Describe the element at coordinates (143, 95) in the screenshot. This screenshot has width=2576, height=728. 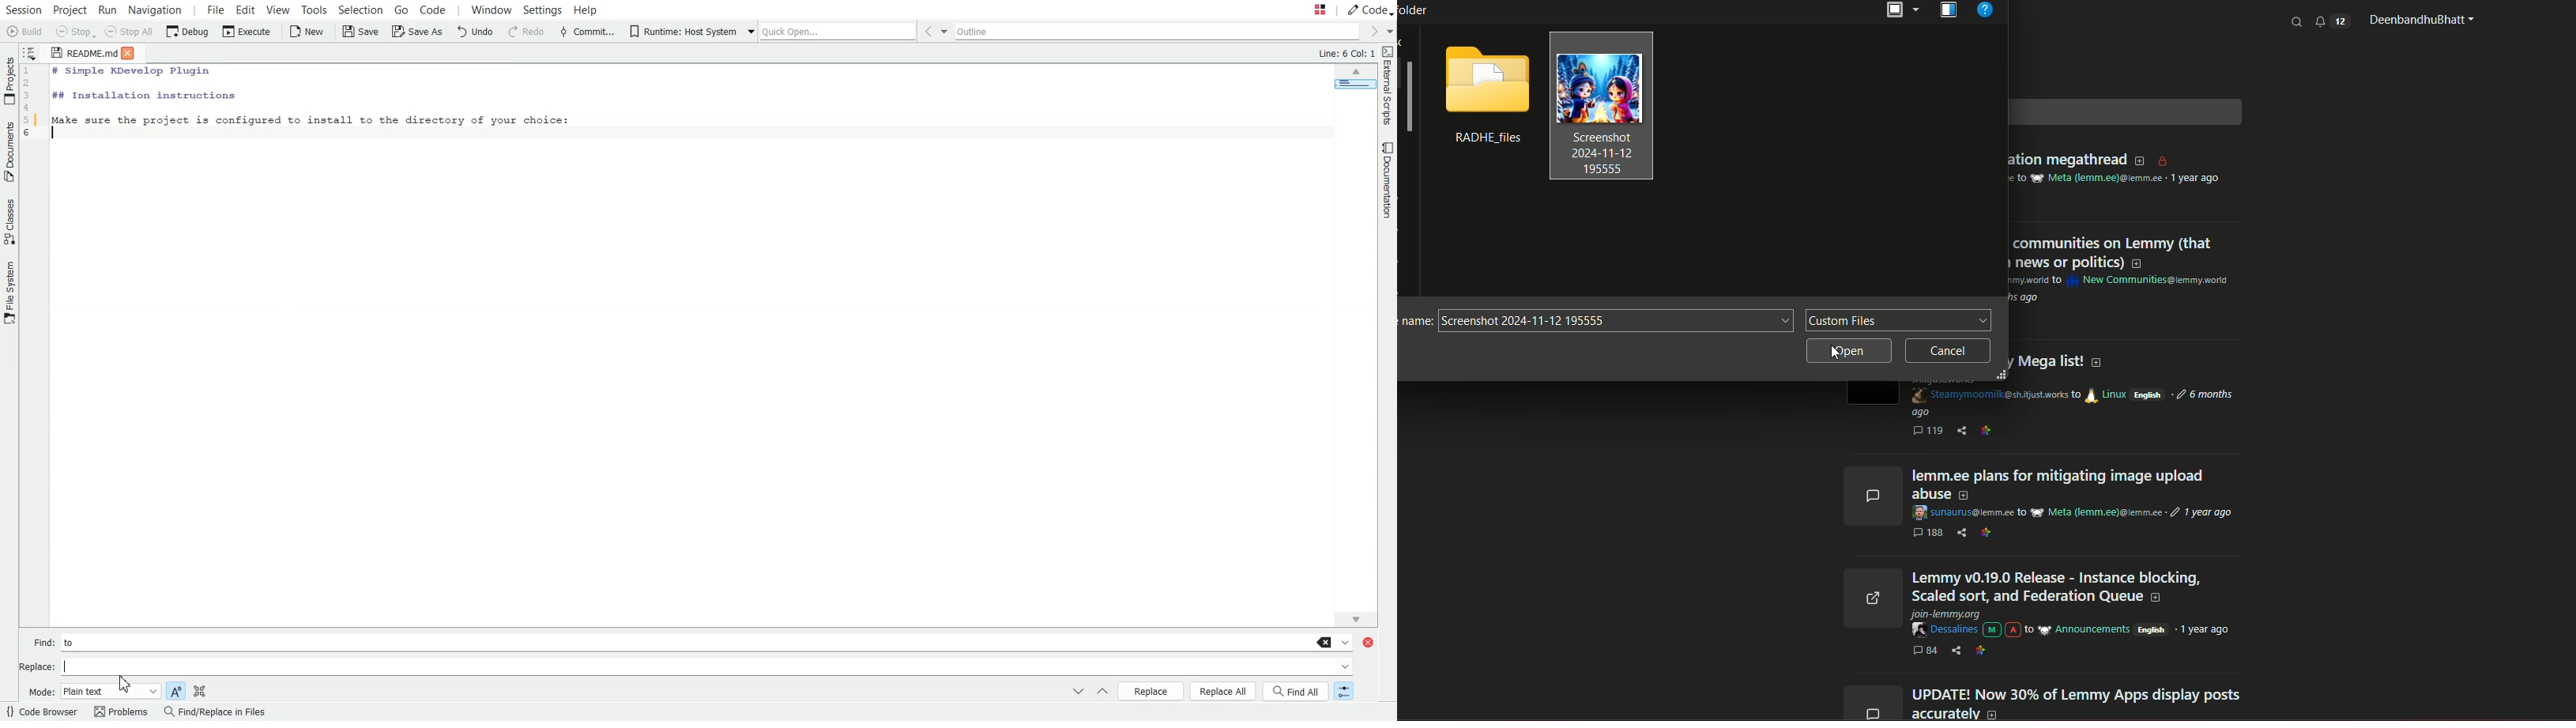
I see `## Installation instructions` at that location.